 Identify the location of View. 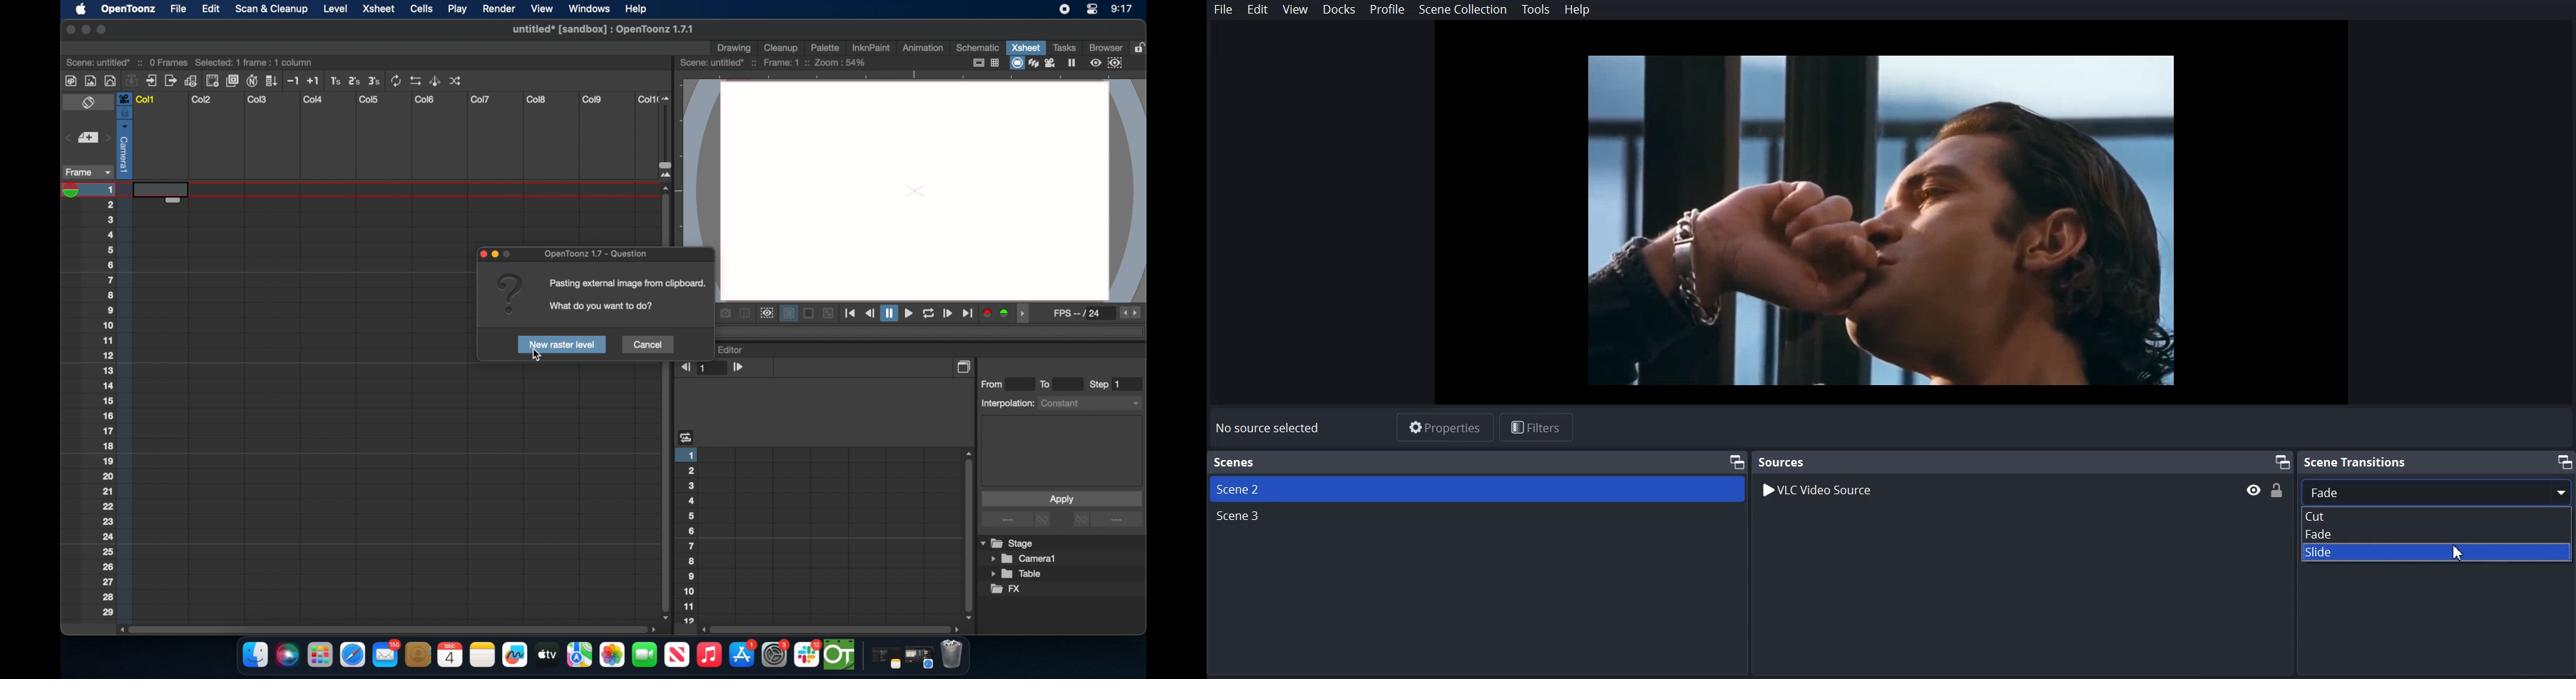
(1294, 10).